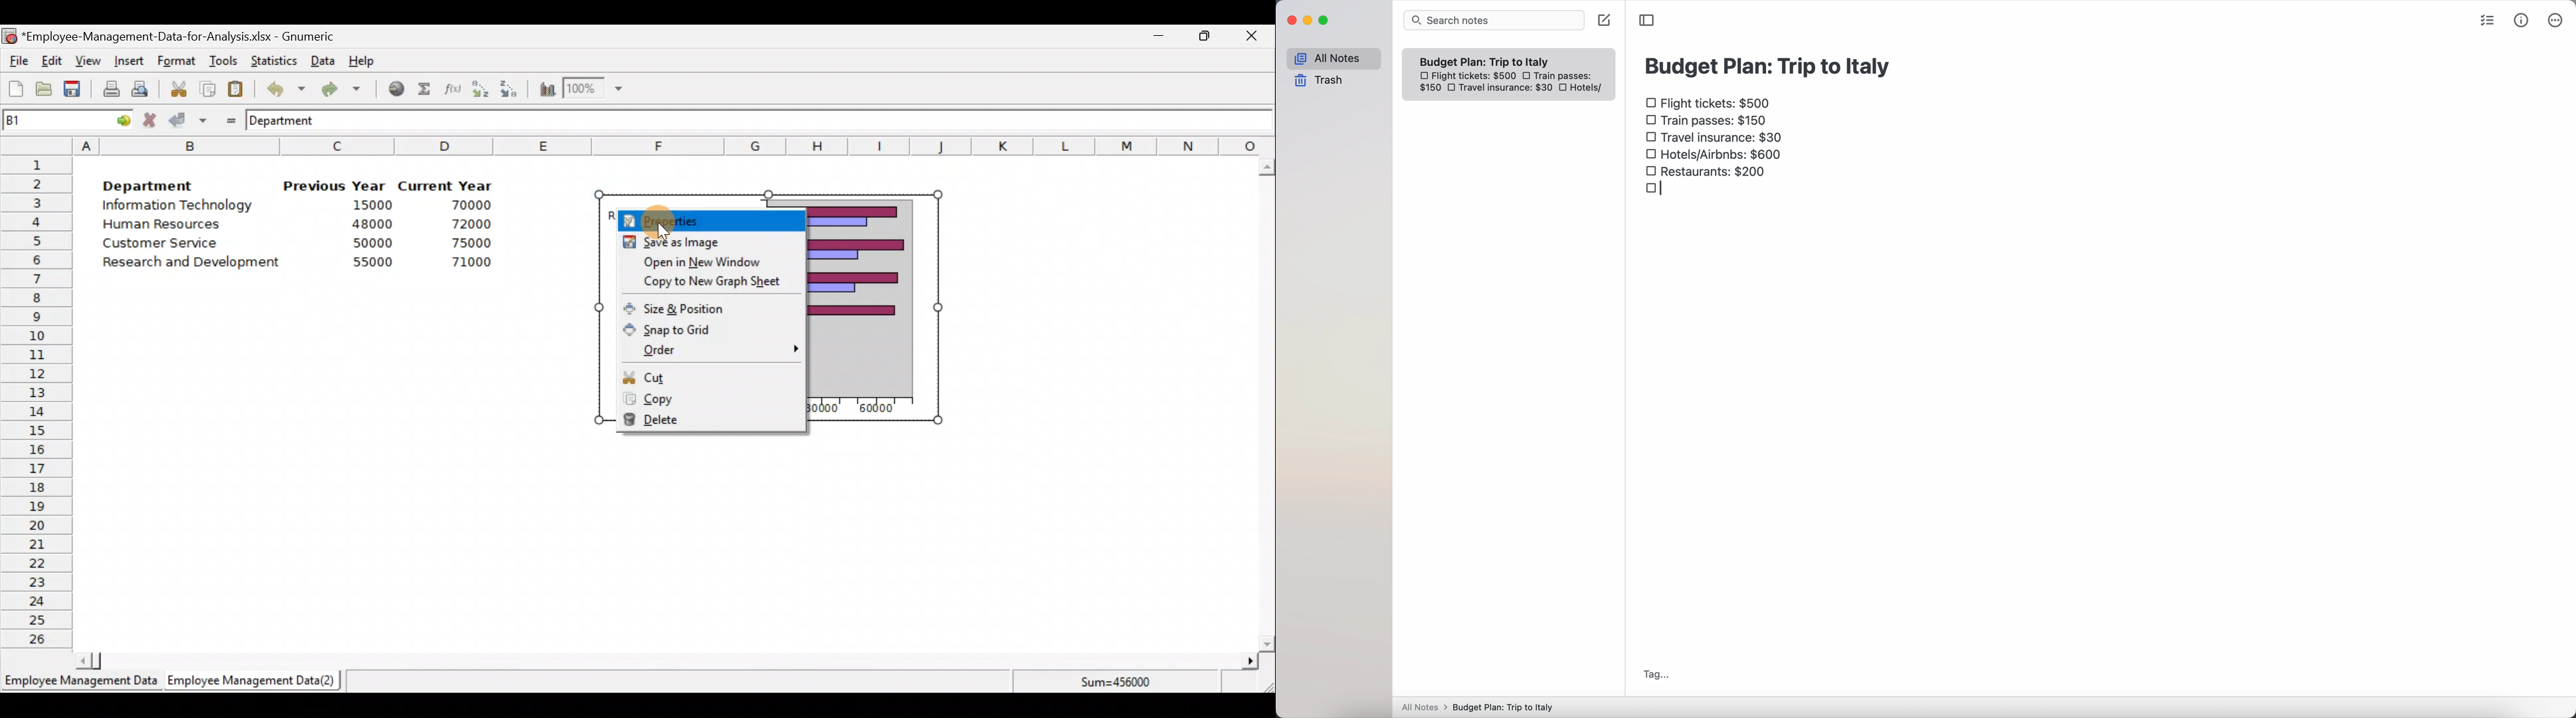 This screenshot has height=728, width=2576. Describe the element at coordinates (1333, 58) in the screenshot. I see `all notes` at that location.